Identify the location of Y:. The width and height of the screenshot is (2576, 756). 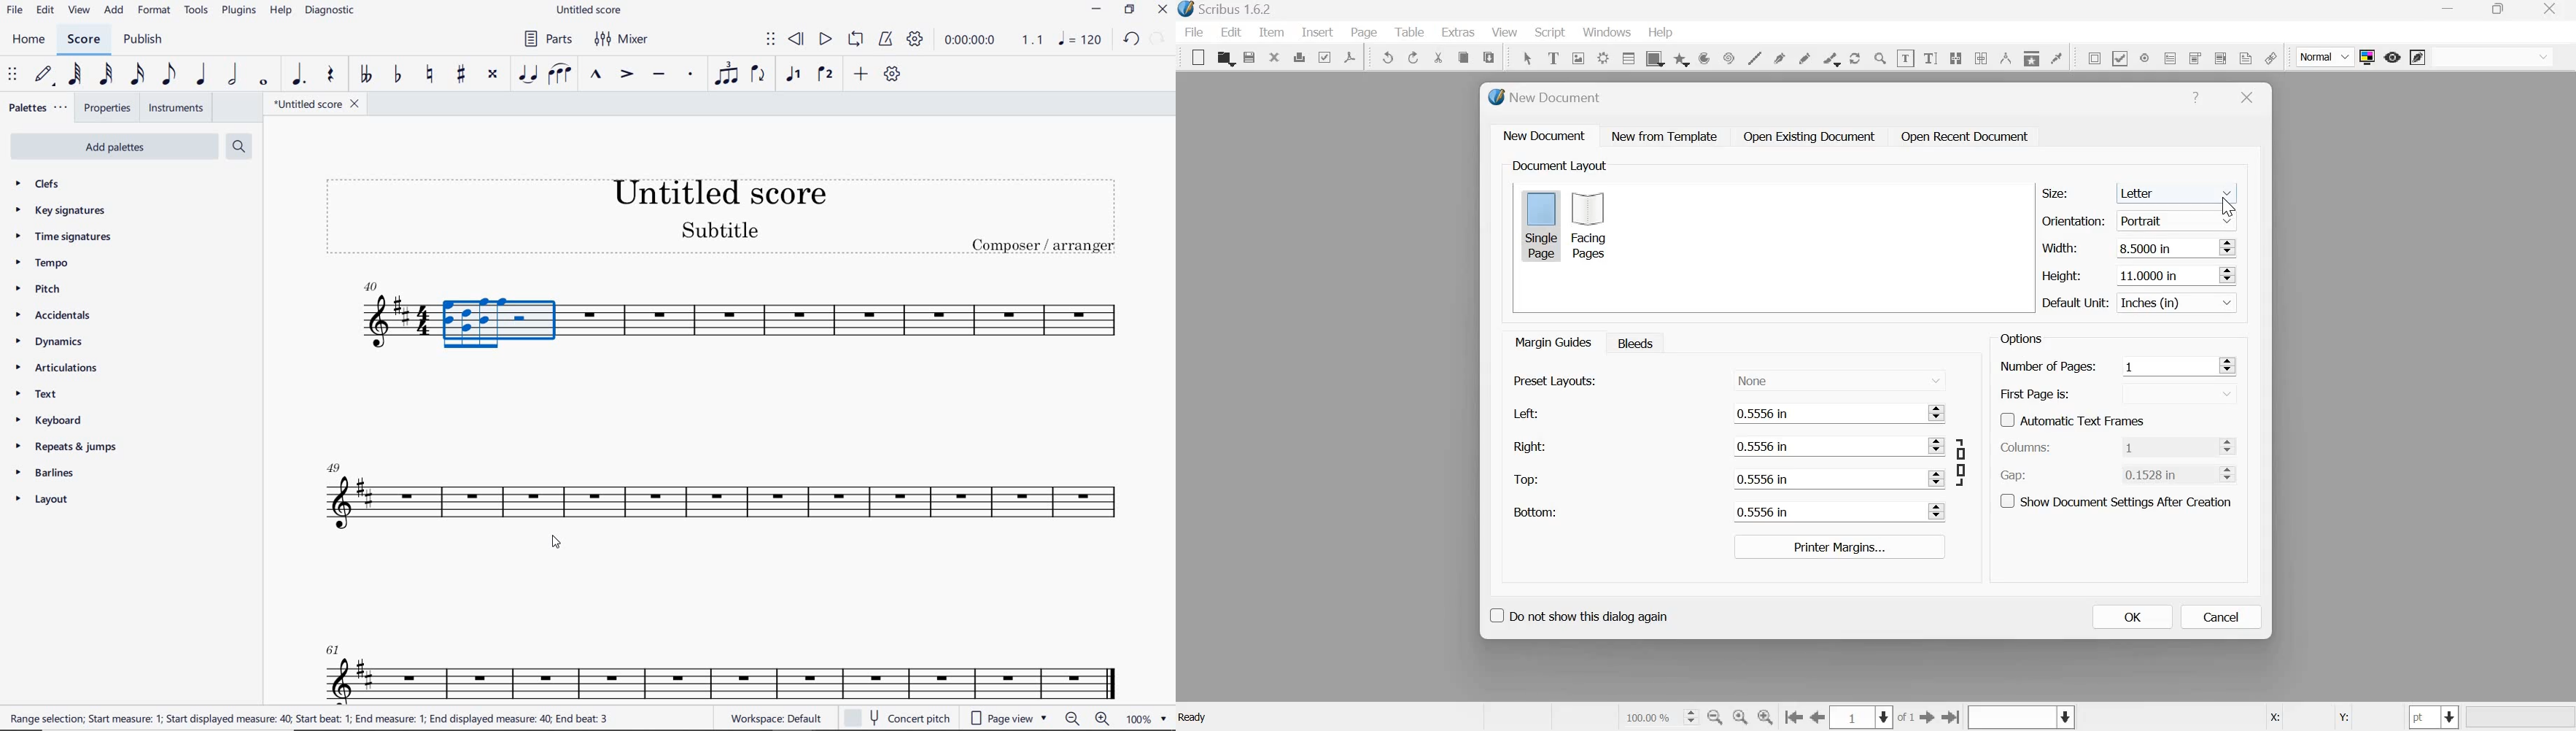
(2341, 718).